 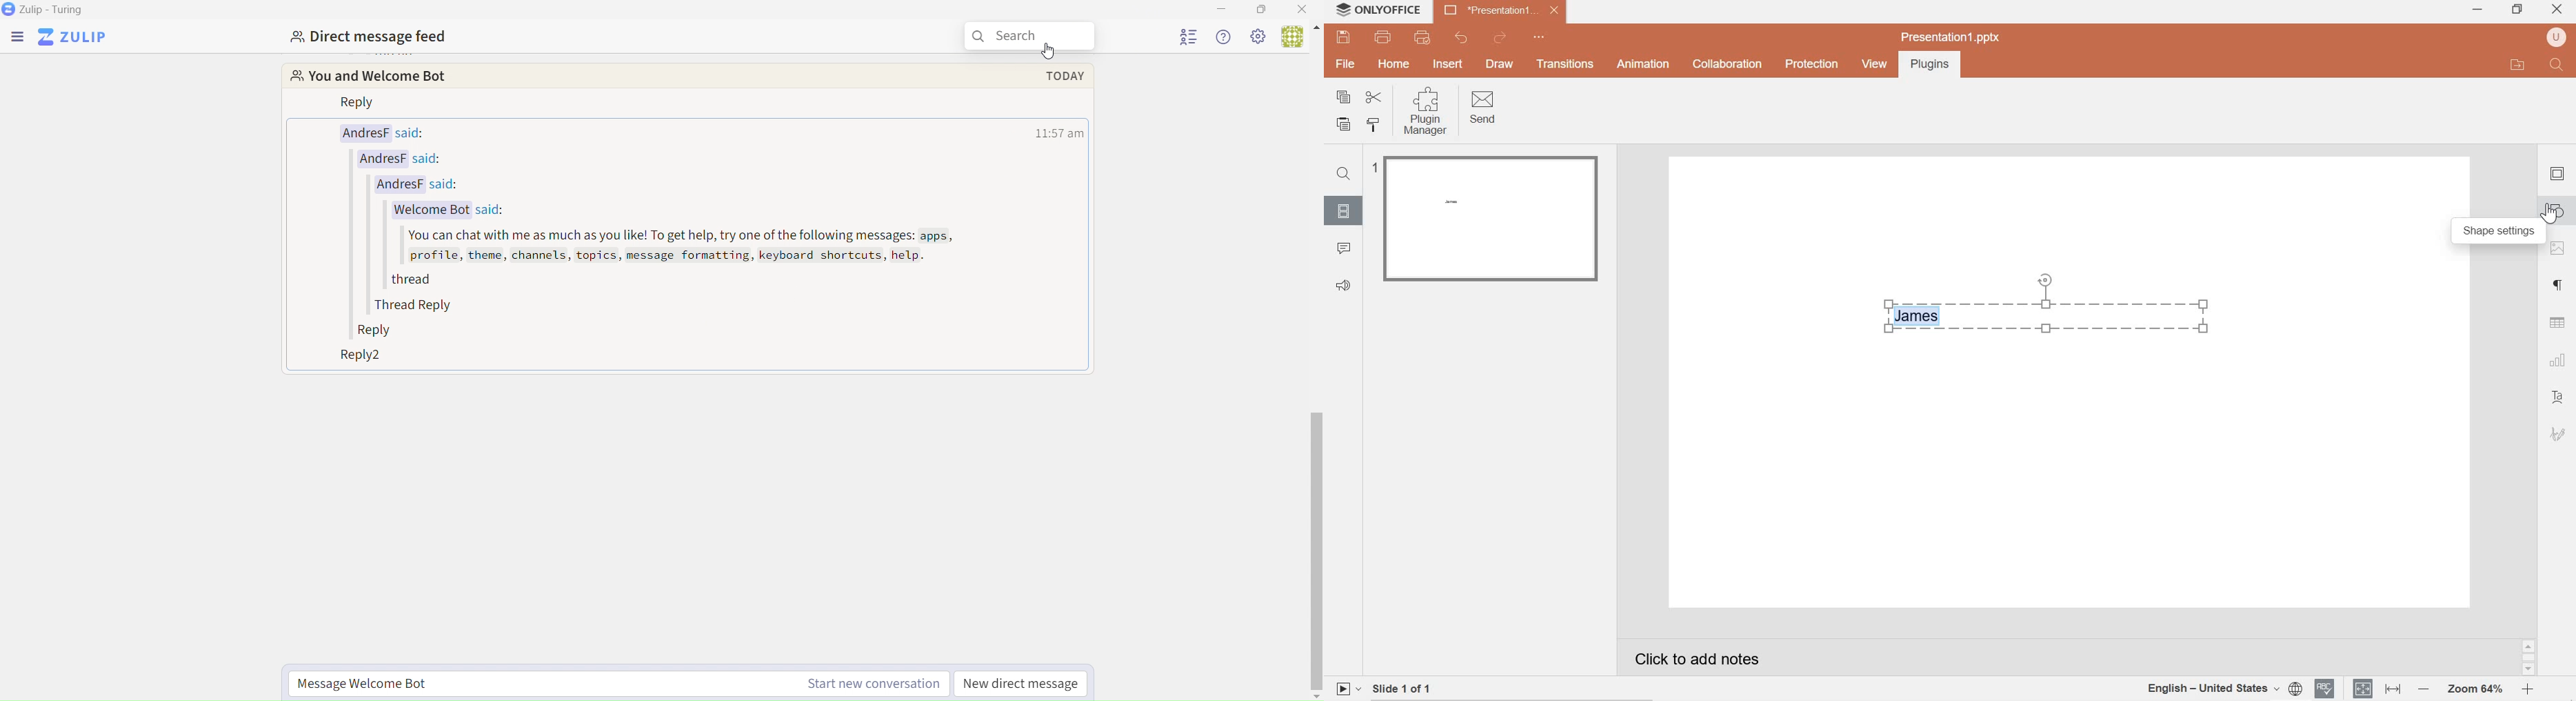 I want to click on Zoom 64%, so click(x=2474, y=689).